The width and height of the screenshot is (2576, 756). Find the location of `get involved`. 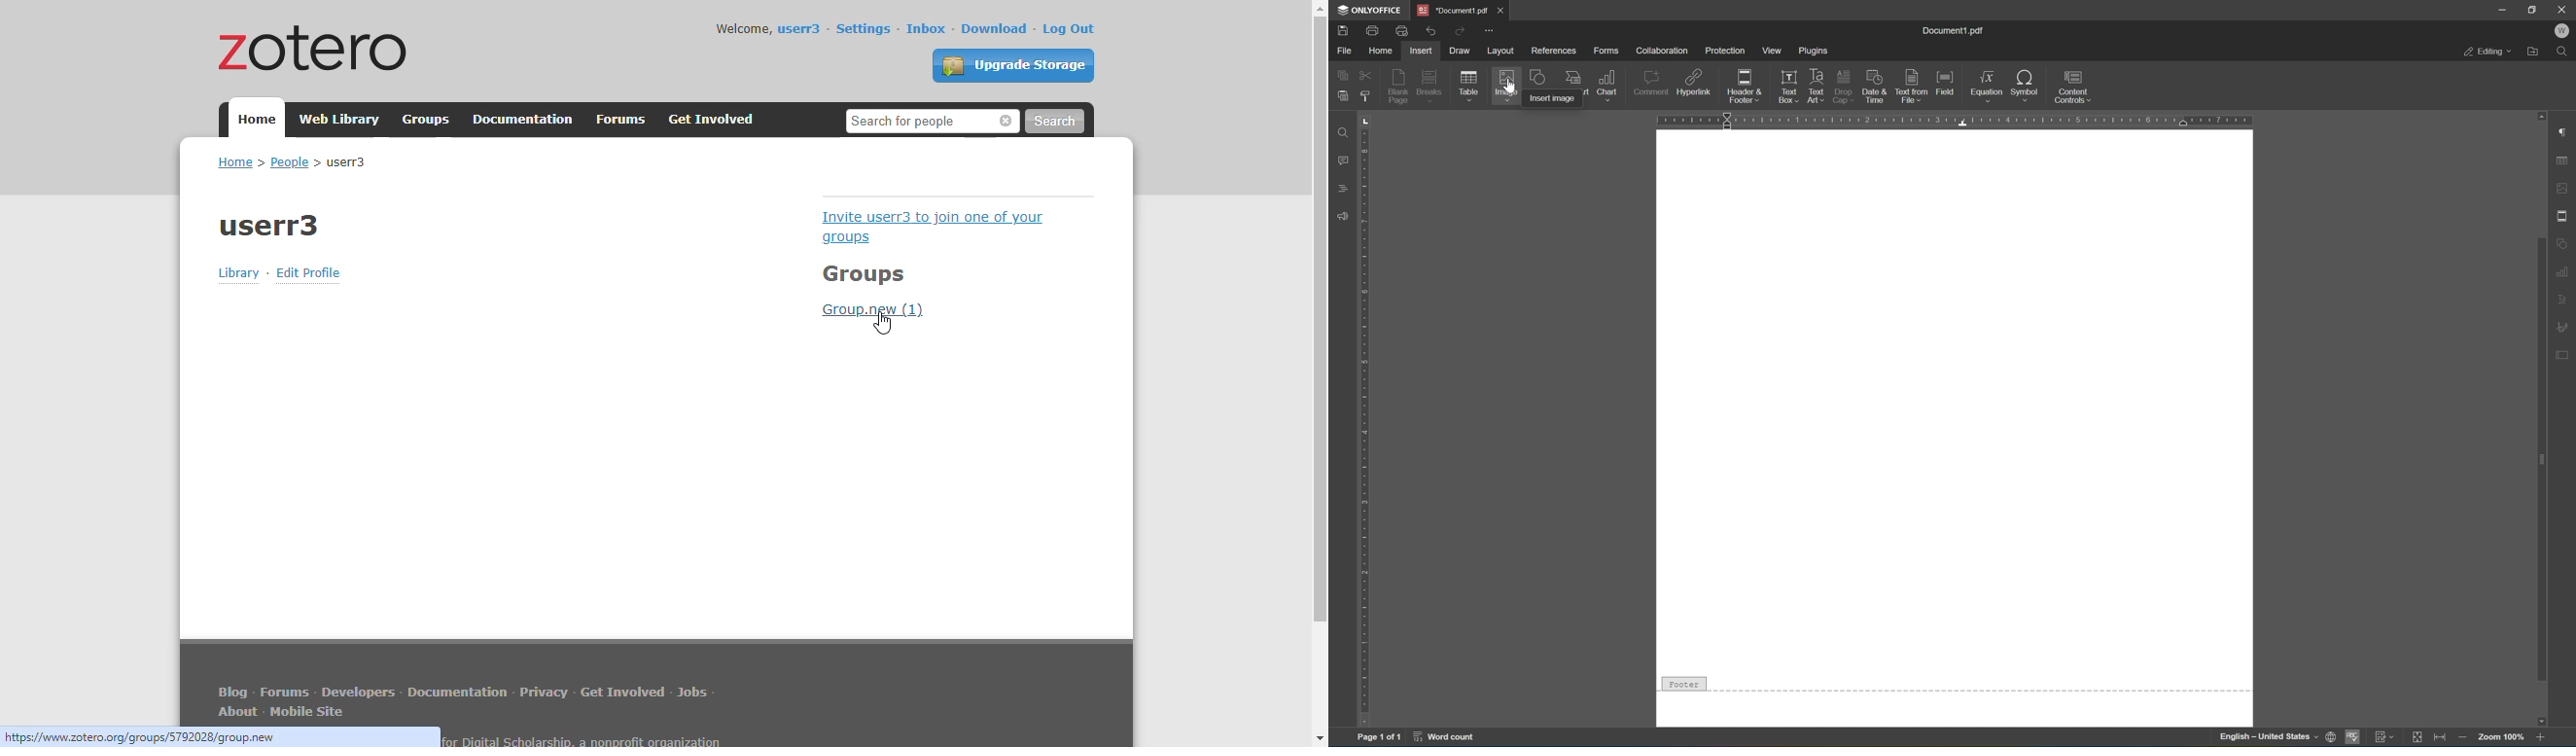

get involved is located at coordinates (621, 691).